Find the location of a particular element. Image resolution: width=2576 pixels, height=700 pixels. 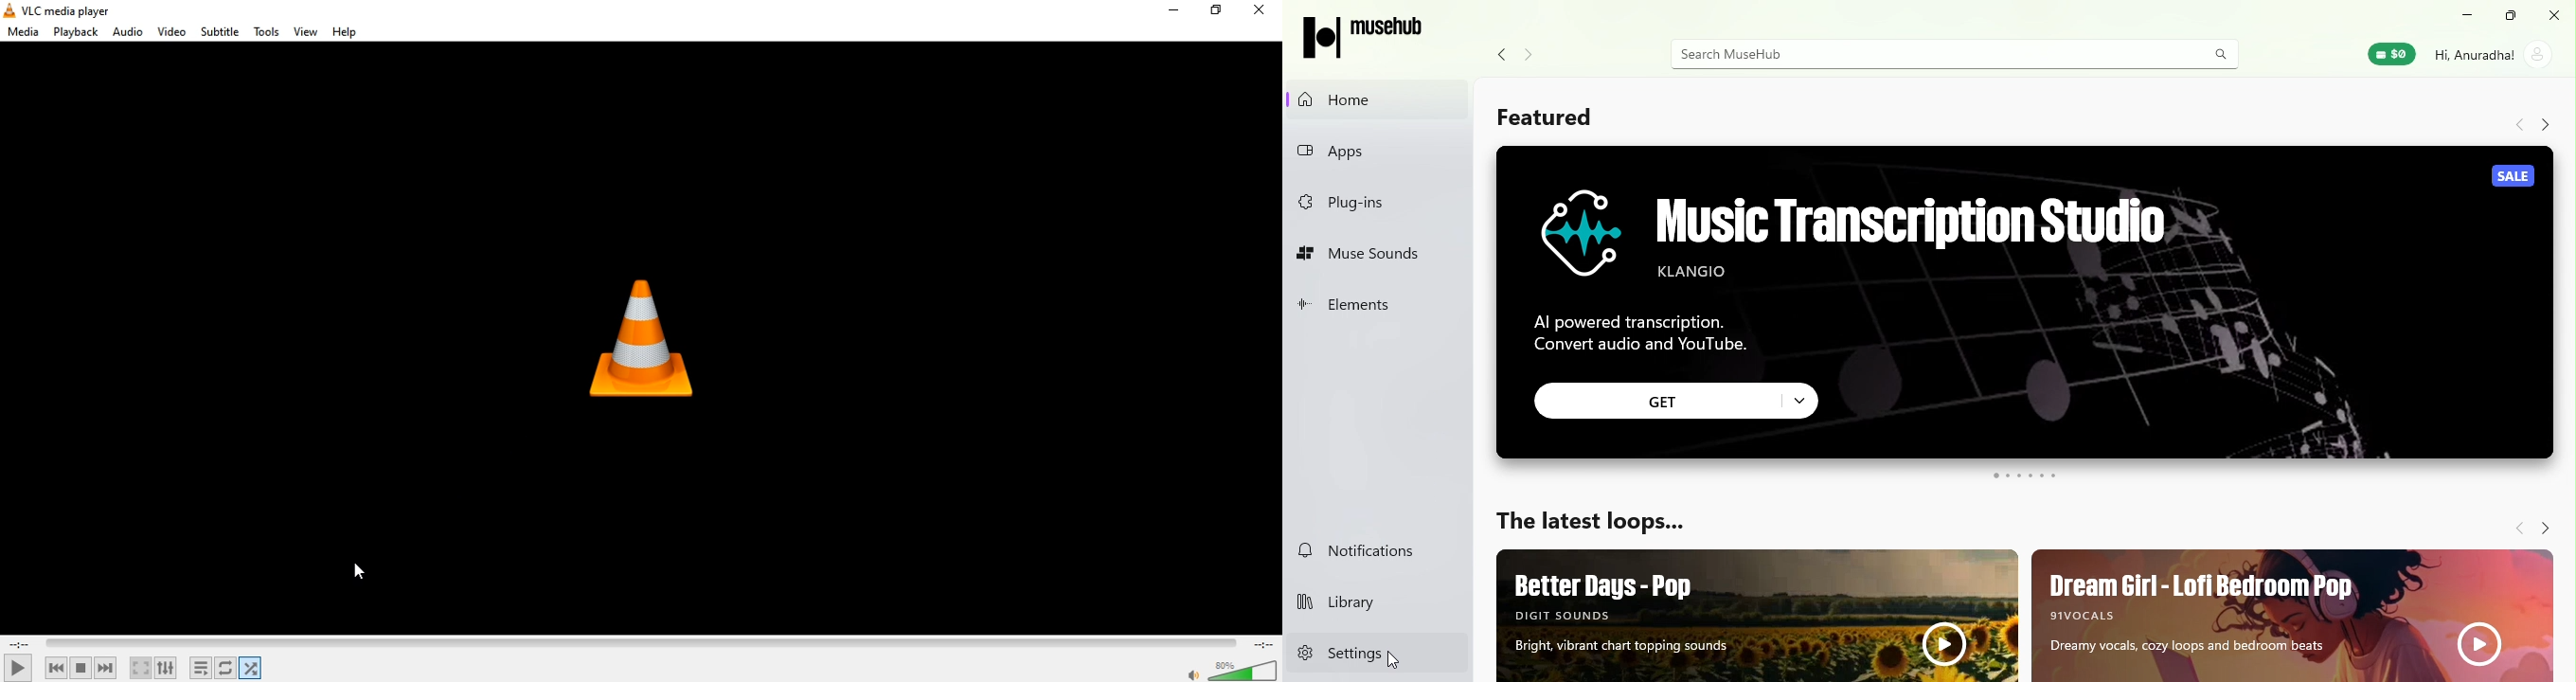

tools is located at coordinates (269, 33).